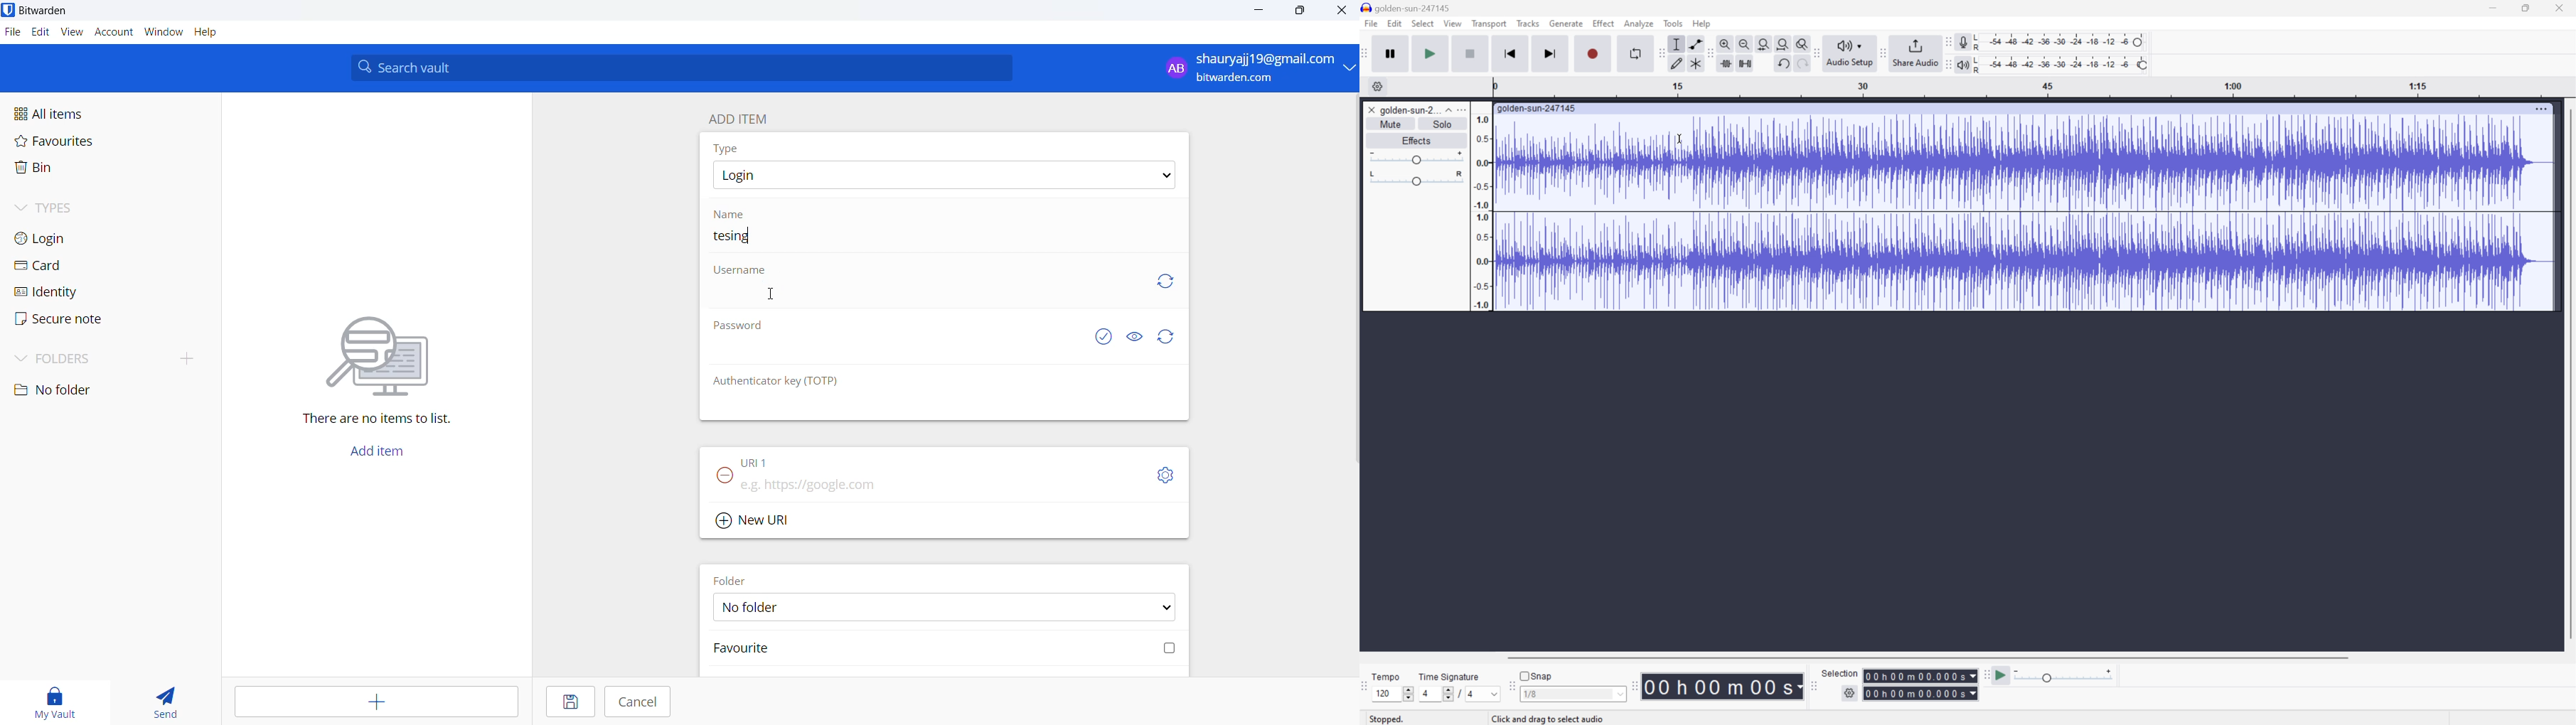 The height and width of the screenshot is (728, 2576). I want to click on Password , so click(742, 328).